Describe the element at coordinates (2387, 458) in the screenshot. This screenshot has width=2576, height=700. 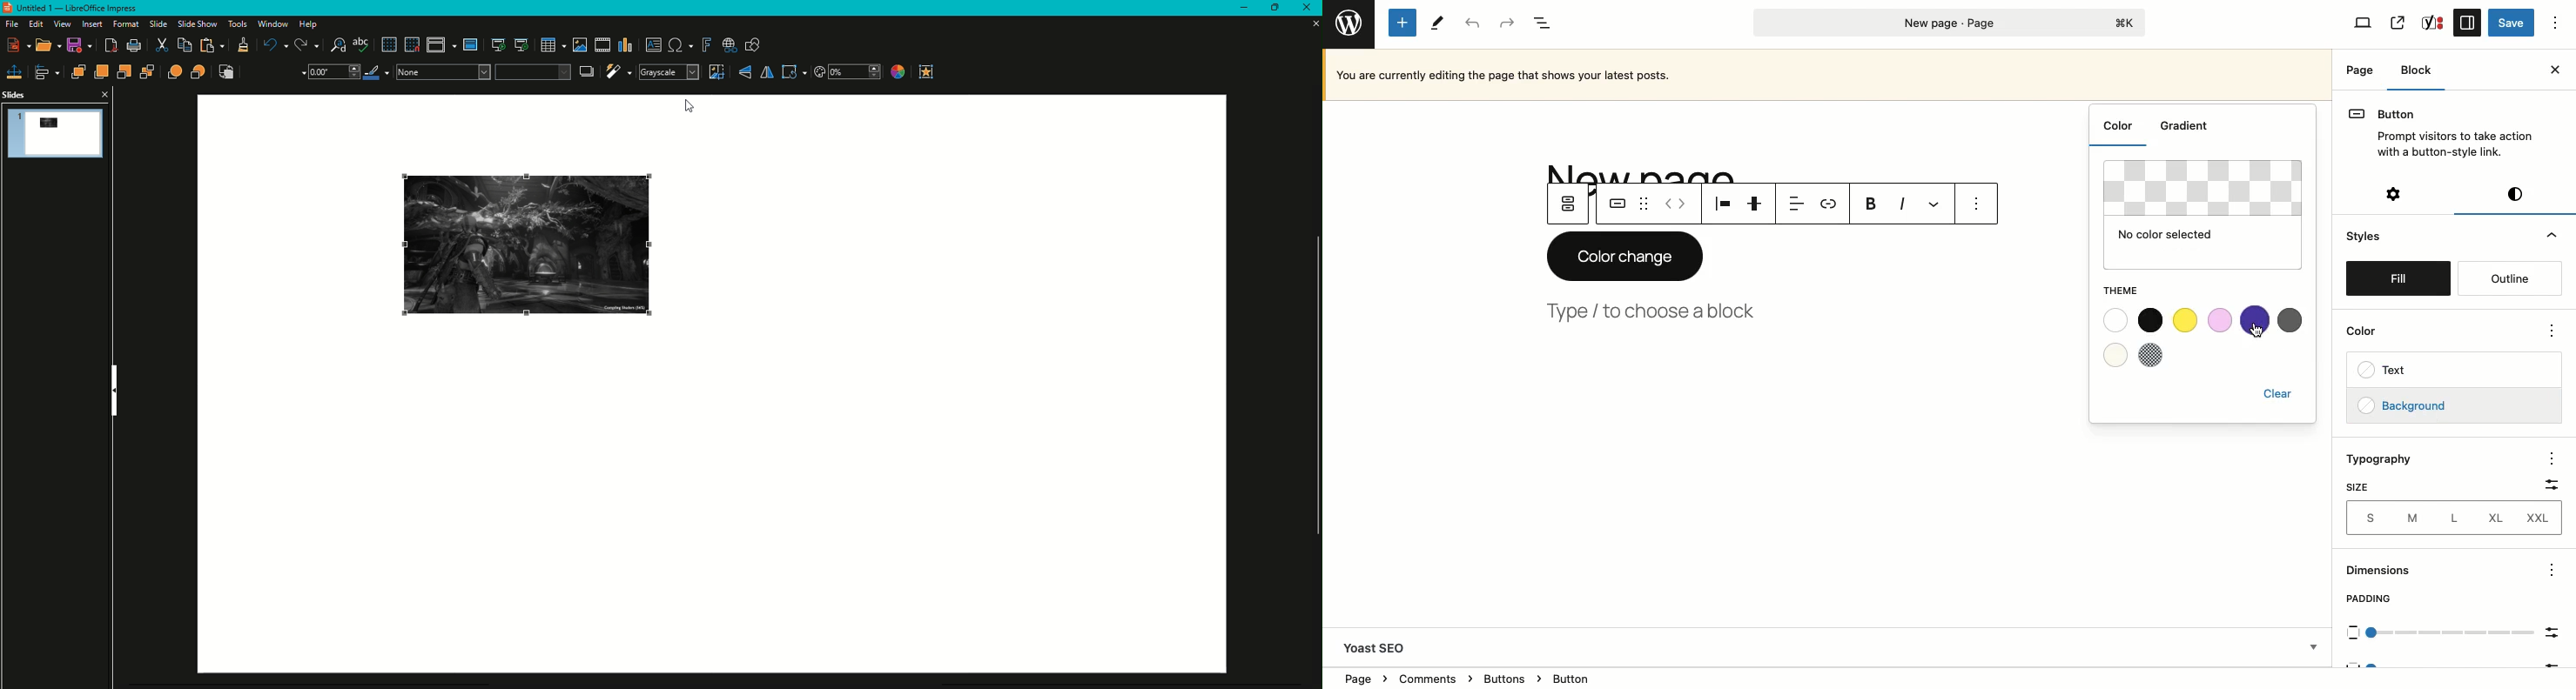
I see `Typography` at that location.